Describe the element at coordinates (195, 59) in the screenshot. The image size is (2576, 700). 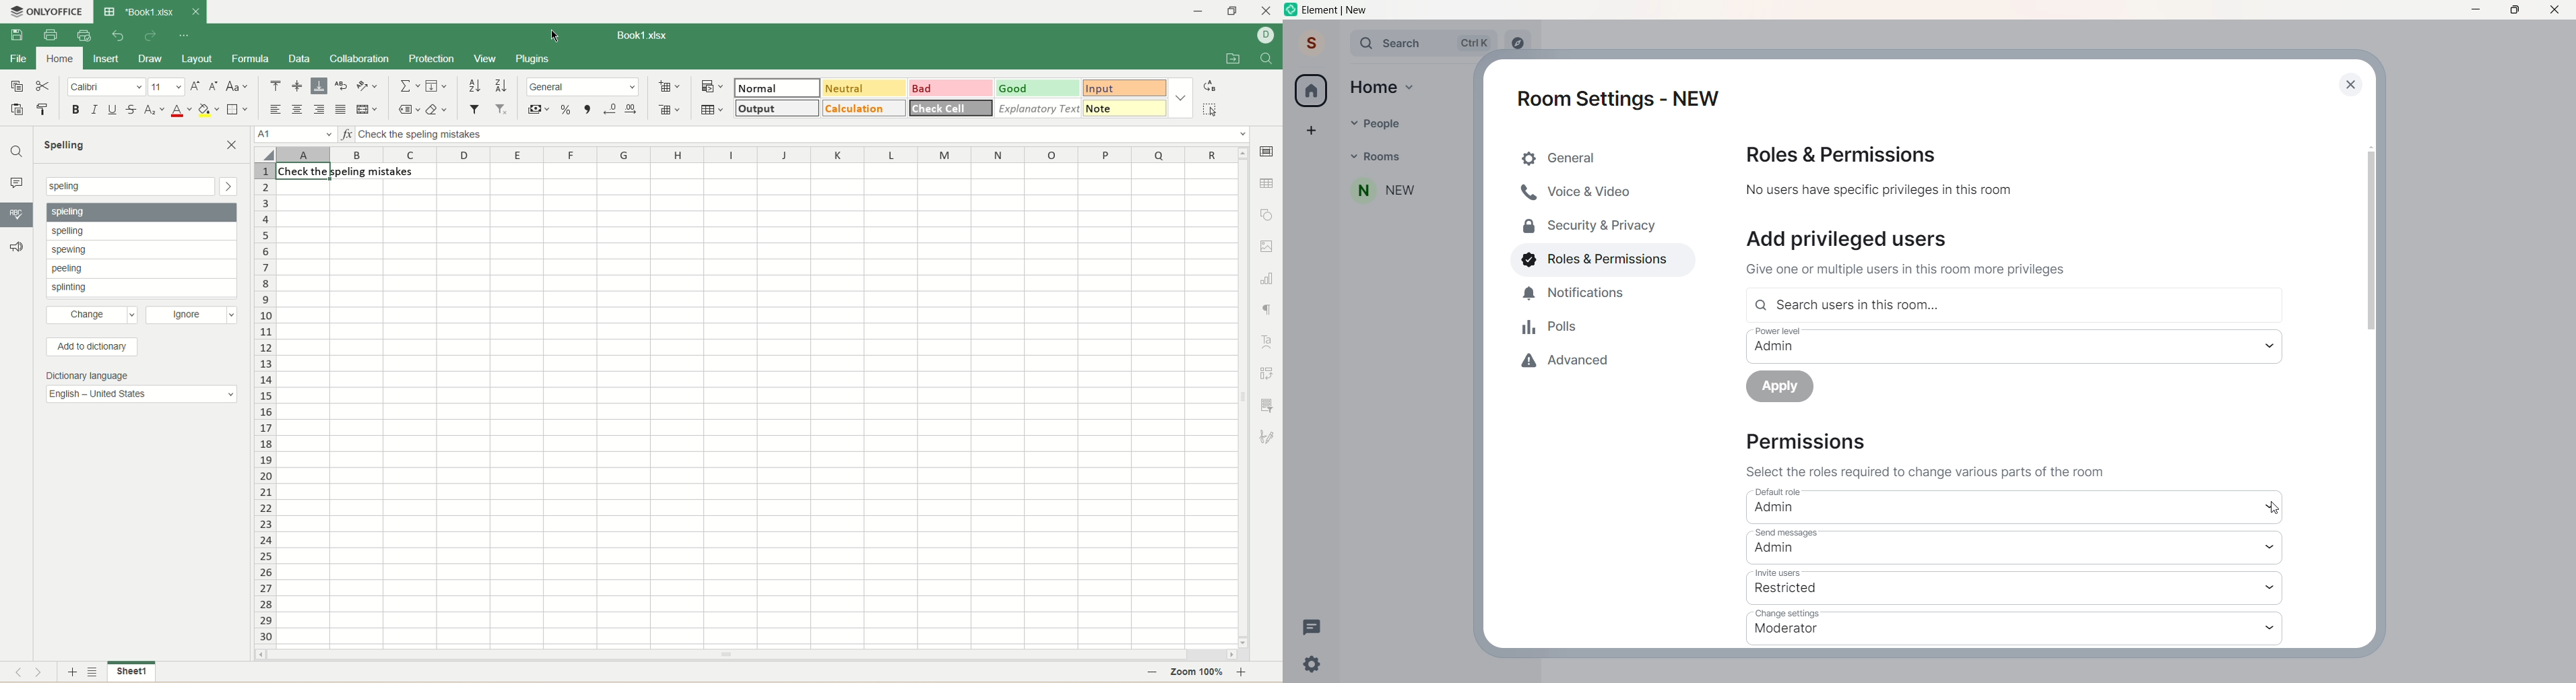
I see `layout` at that location.